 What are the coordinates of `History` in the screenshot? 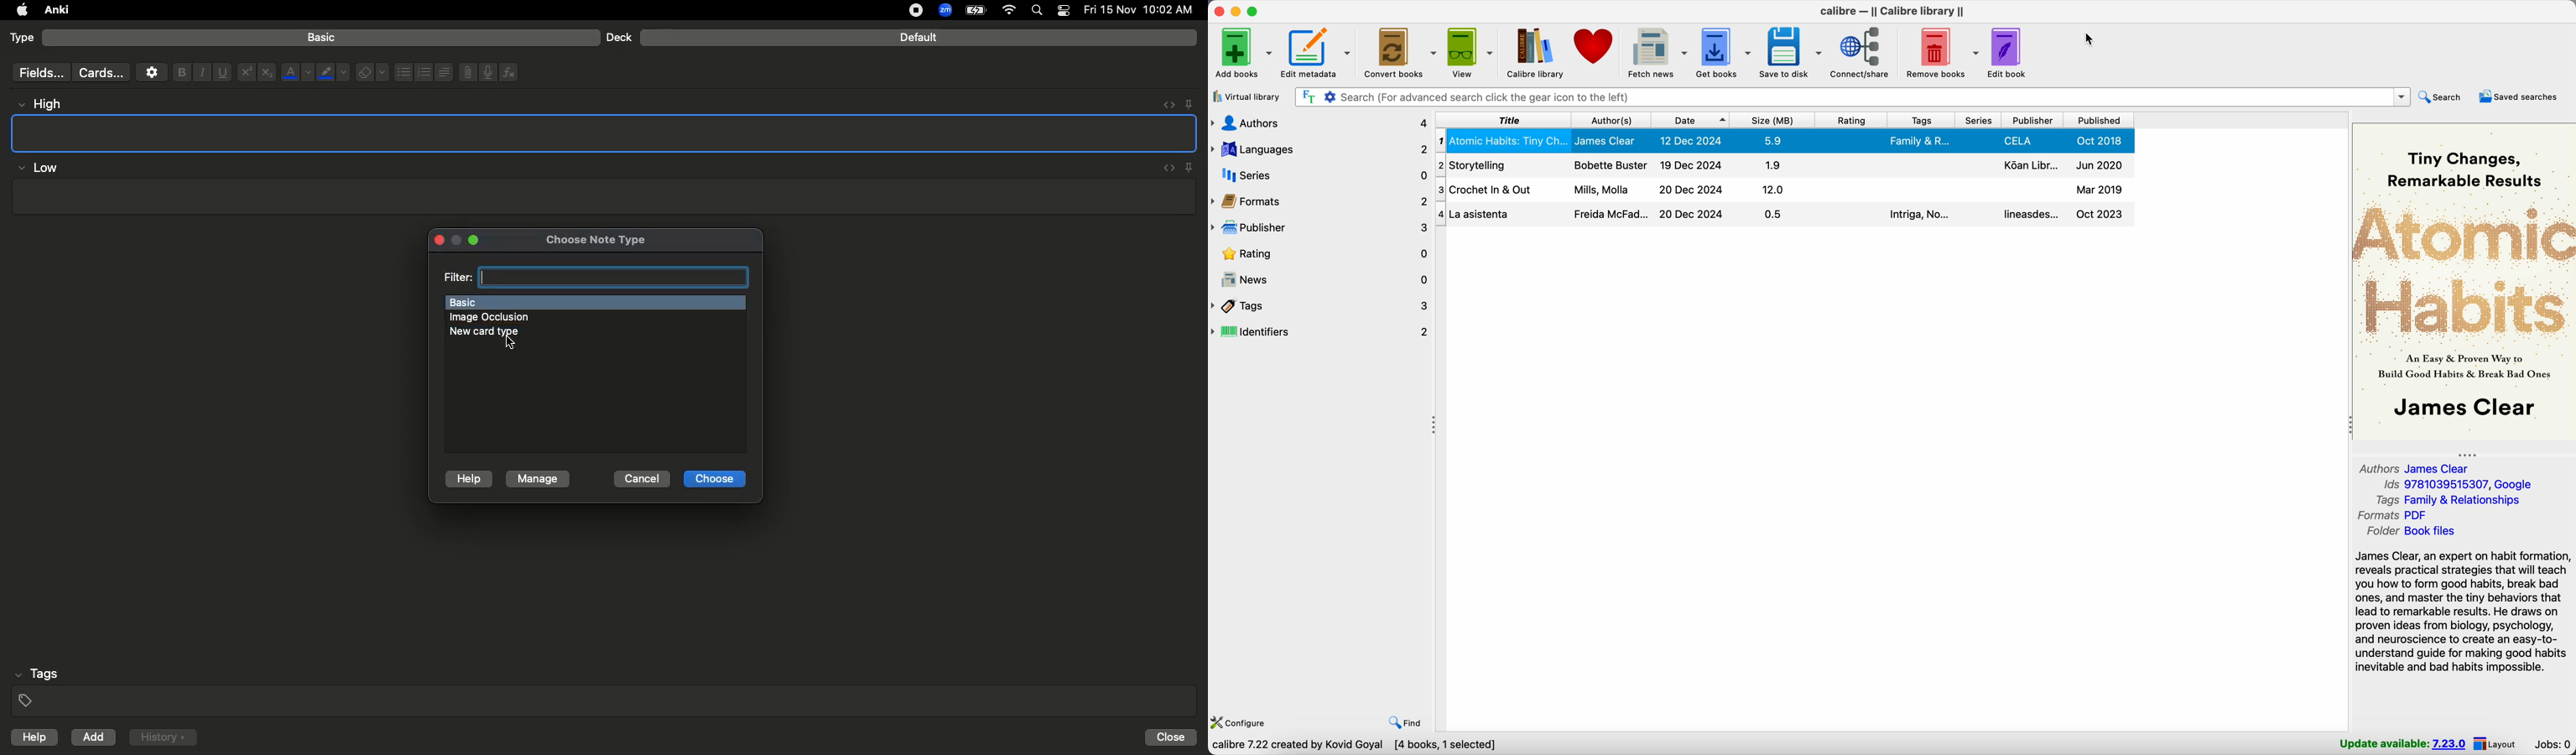 It's located at (163, 737).